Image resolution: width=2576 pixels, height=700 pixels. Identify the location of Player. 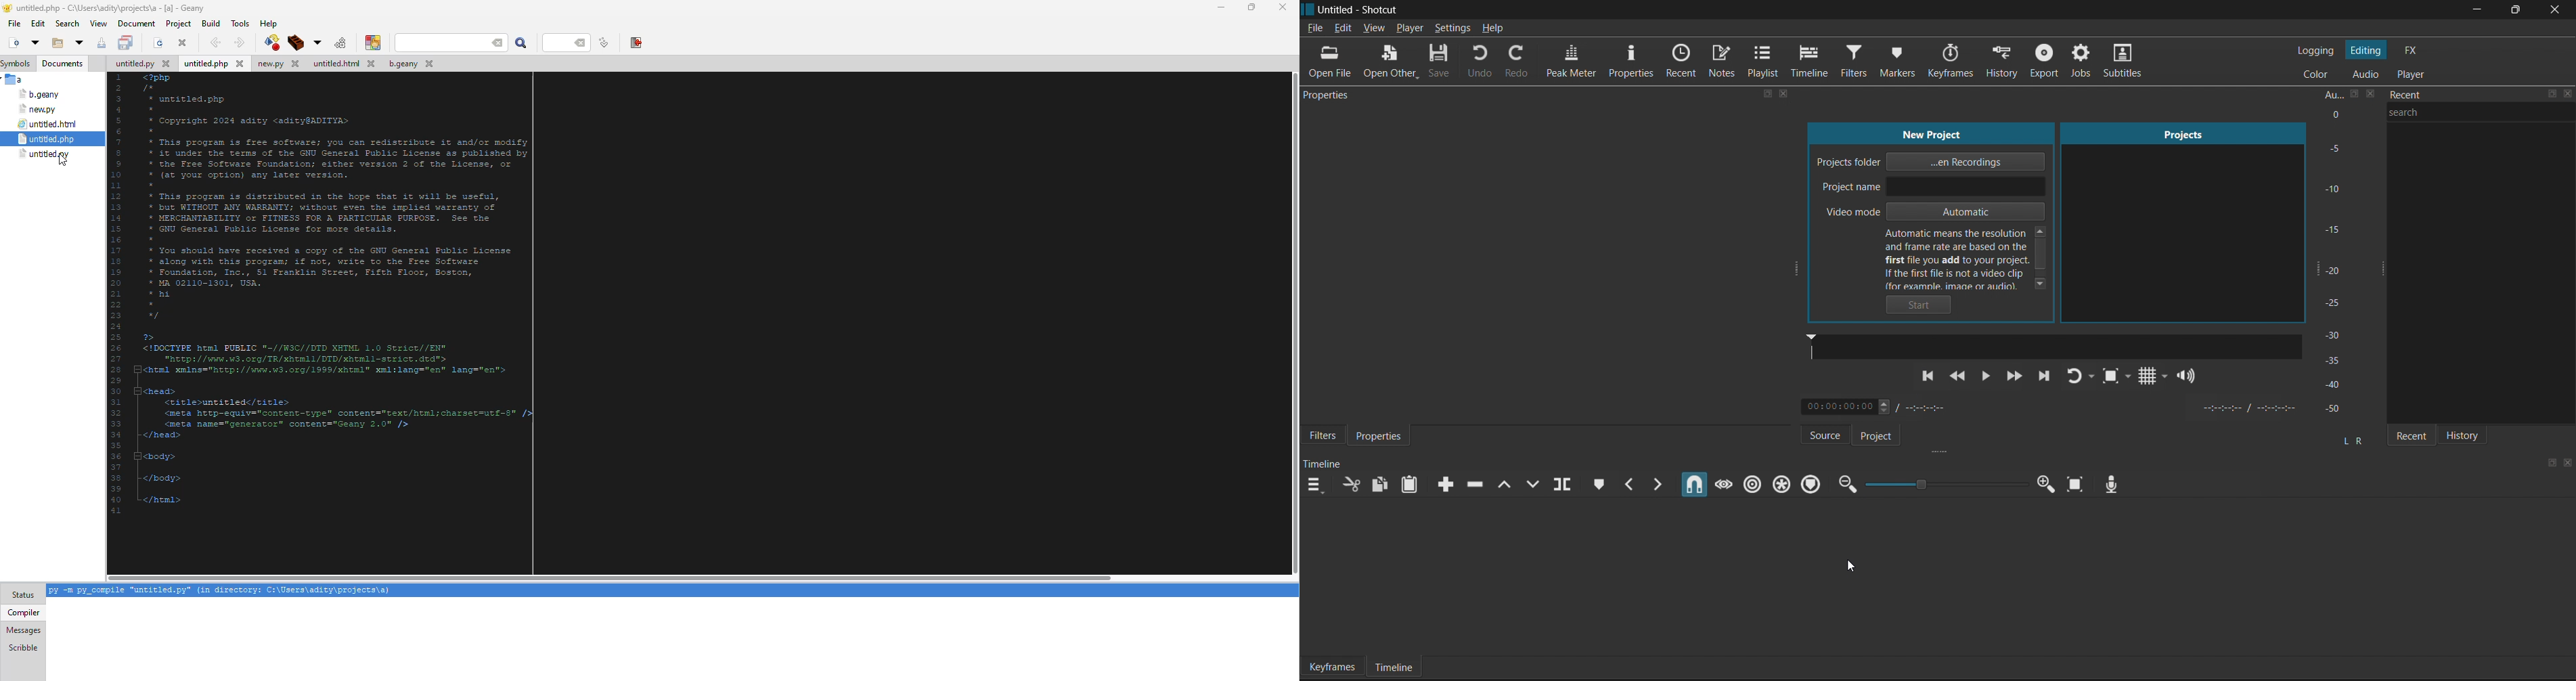
(2414, 74).